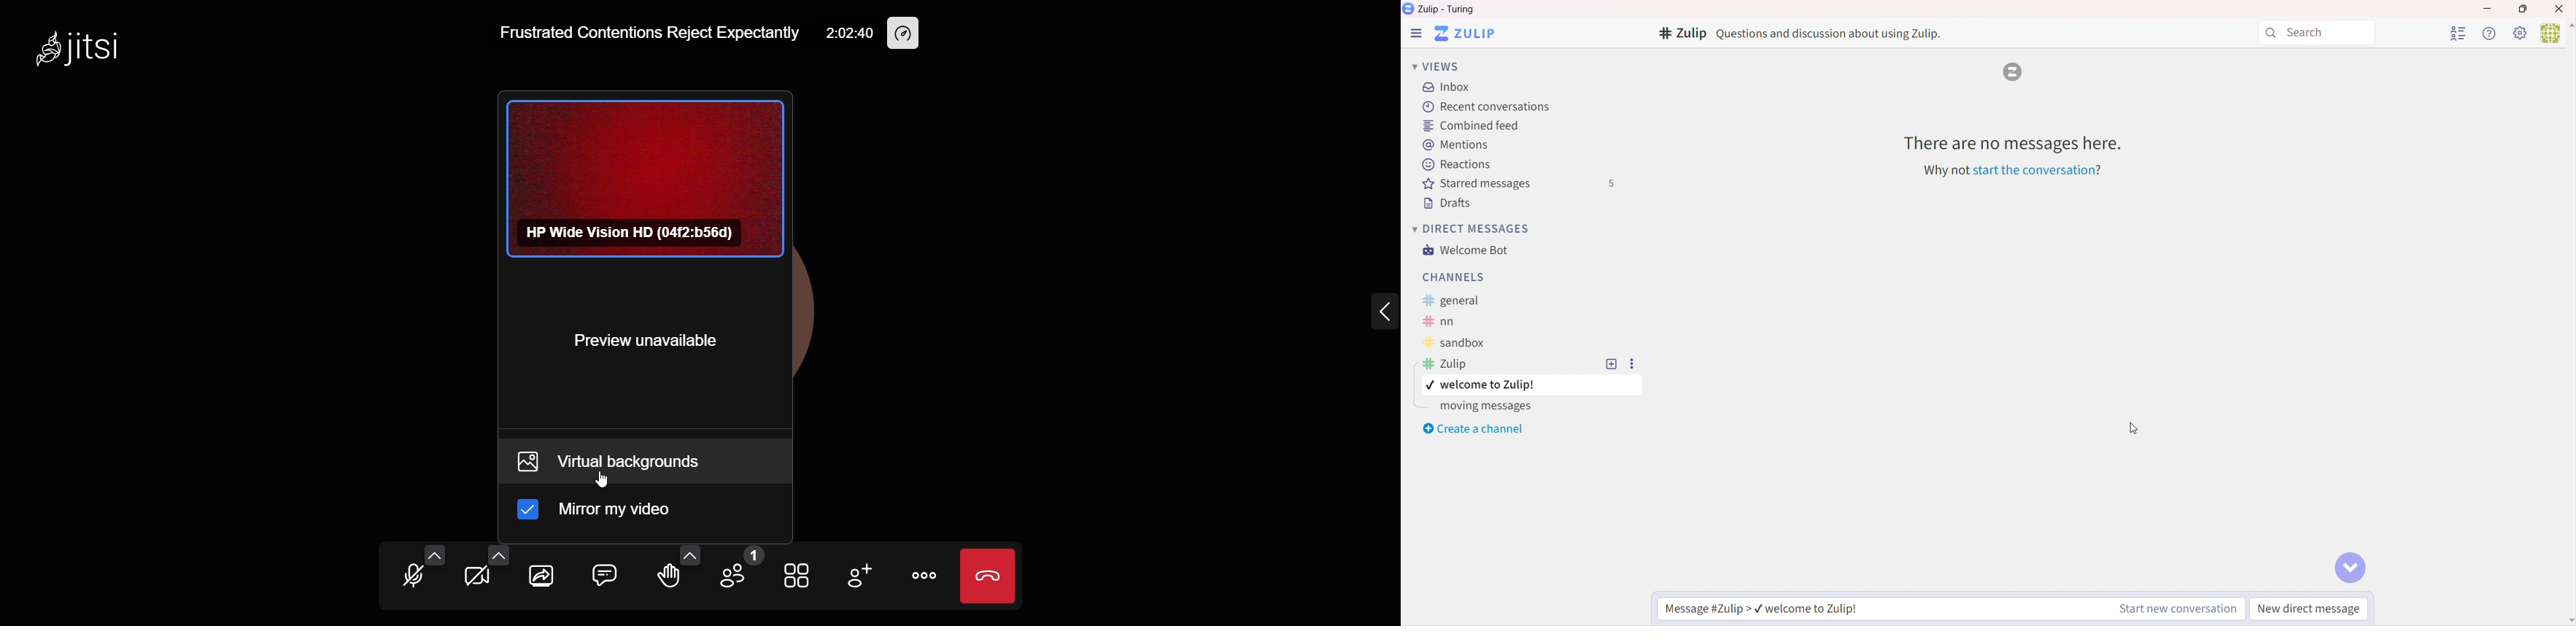 The height and width of the screenshot is (644, 2576). Describe the element at coordinates (2459, 34) in the screenshot. I see `User` at that location.